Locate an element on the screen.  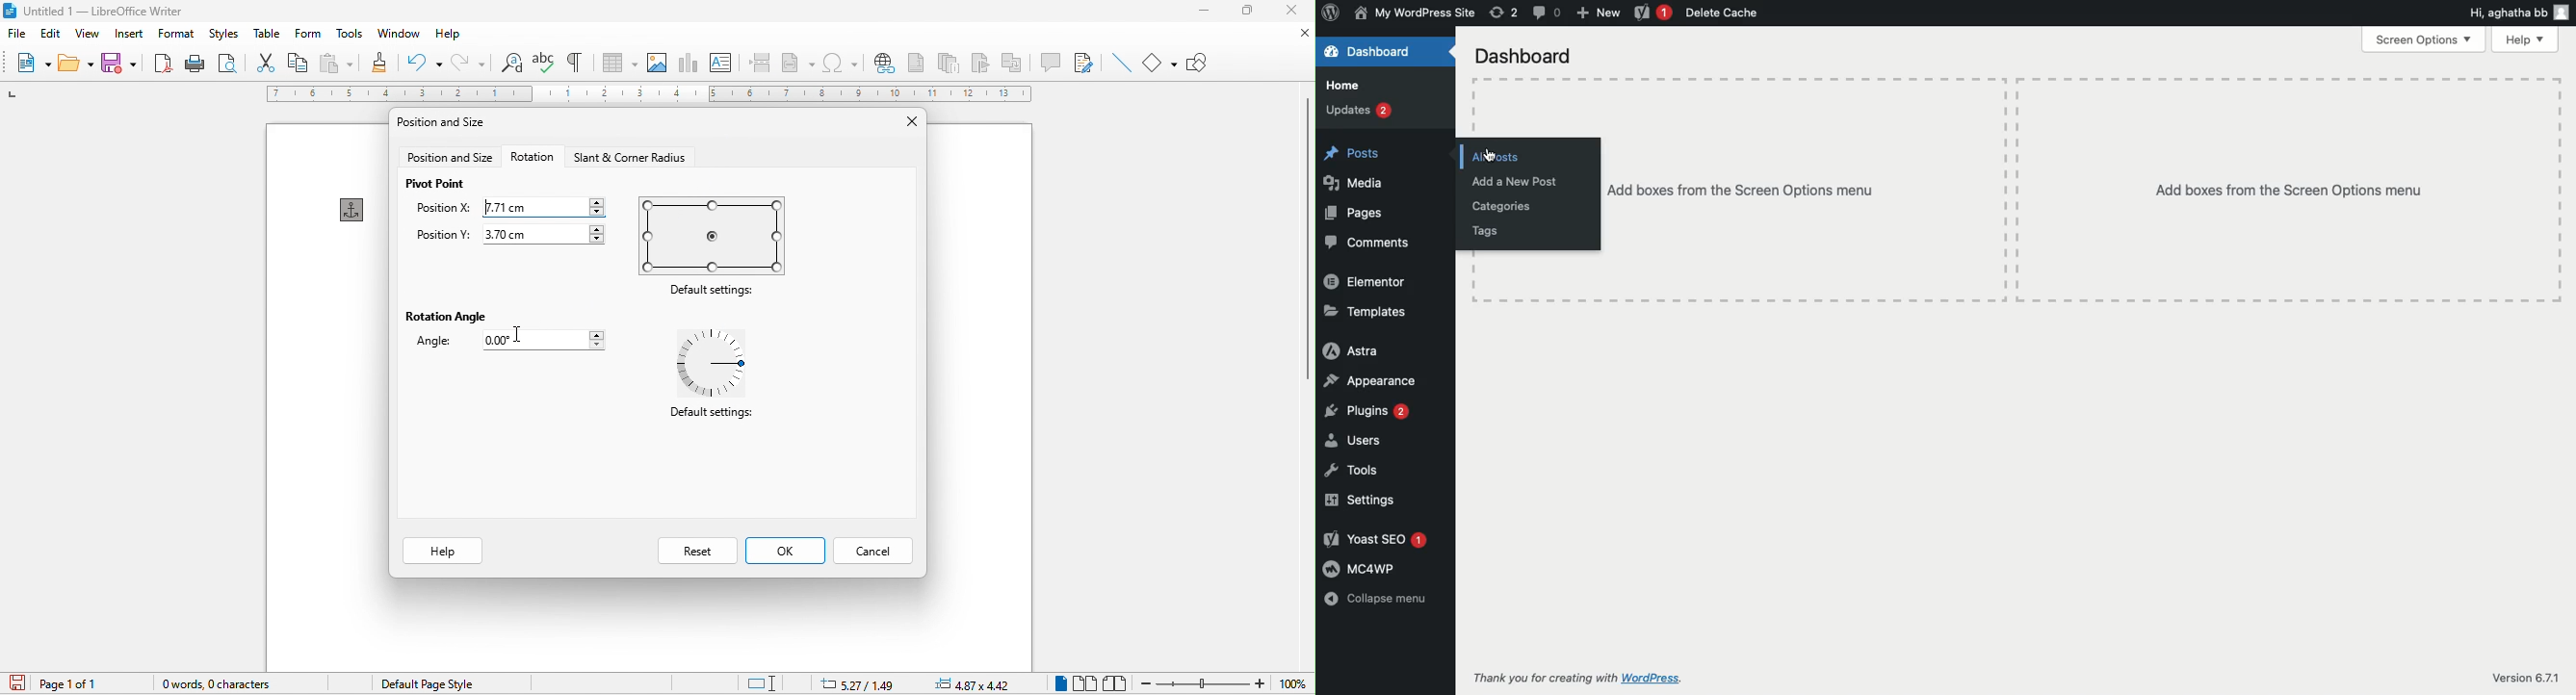
5.27/1.49 is located at coordinates (854, 683).